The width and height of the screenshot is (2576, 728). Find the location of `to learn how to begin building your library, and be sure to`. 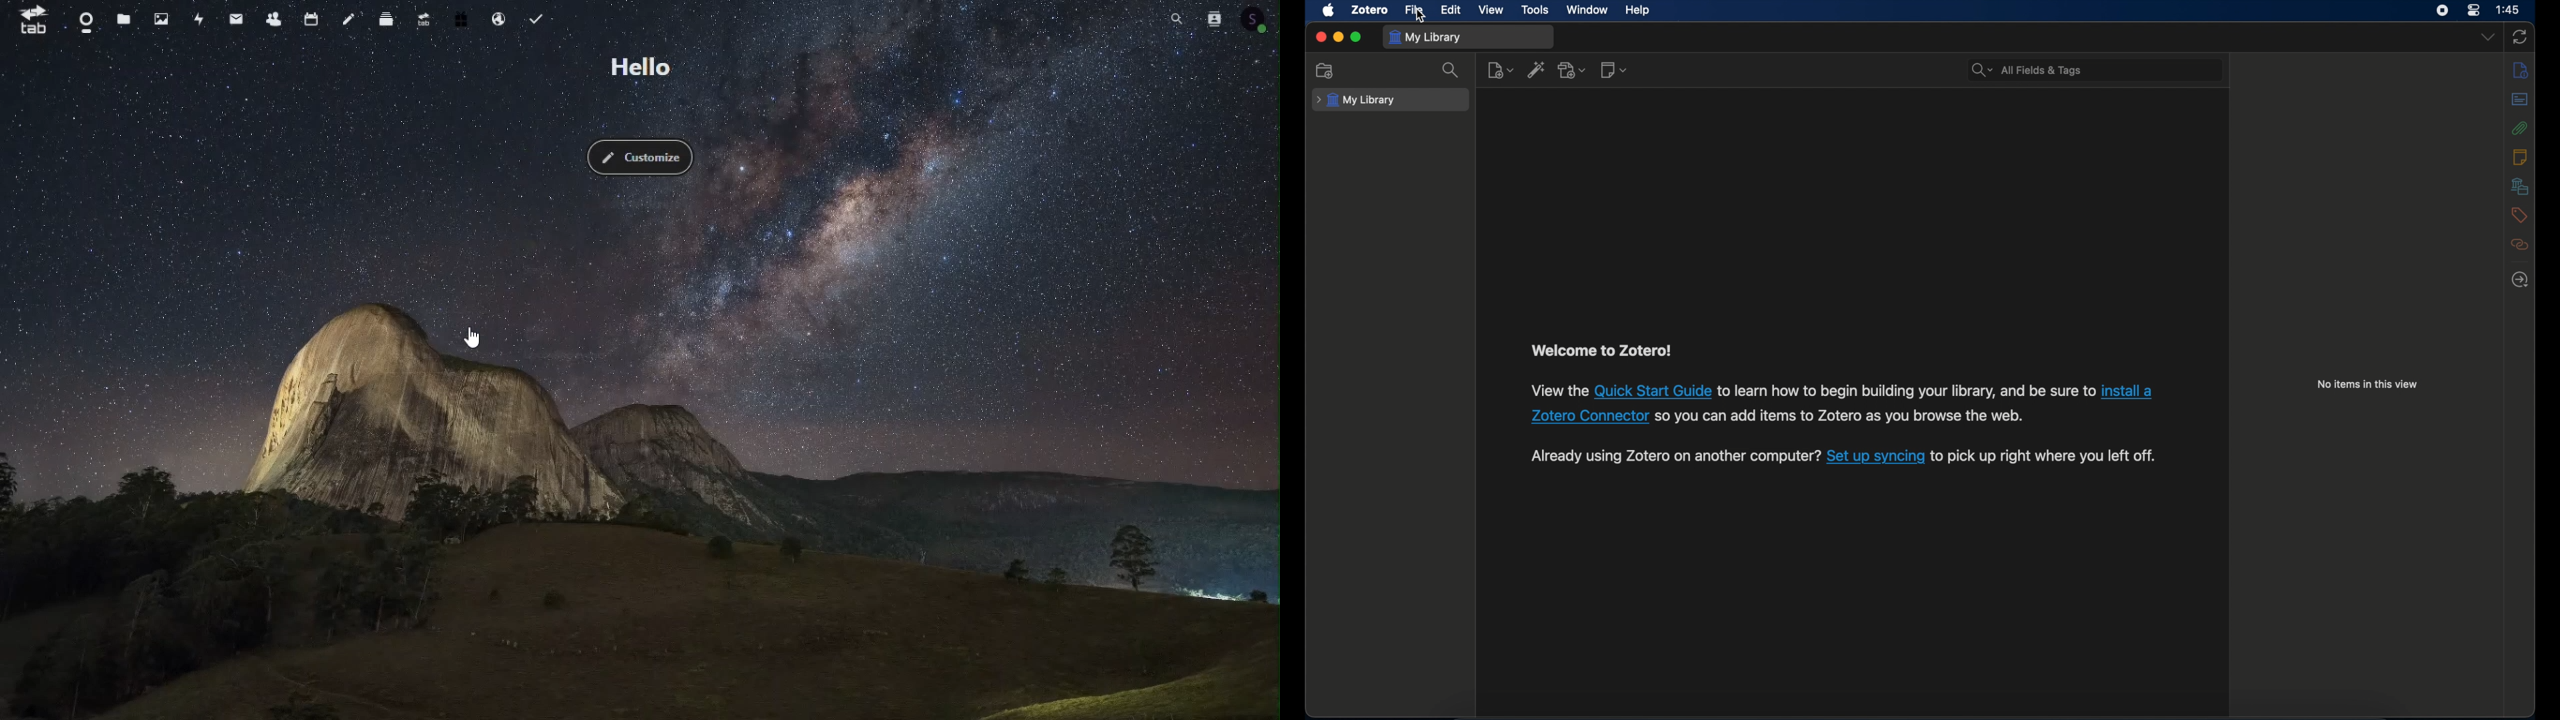

to learn how to begin building your library, and be sure to is located at coordinates (1907, 390).